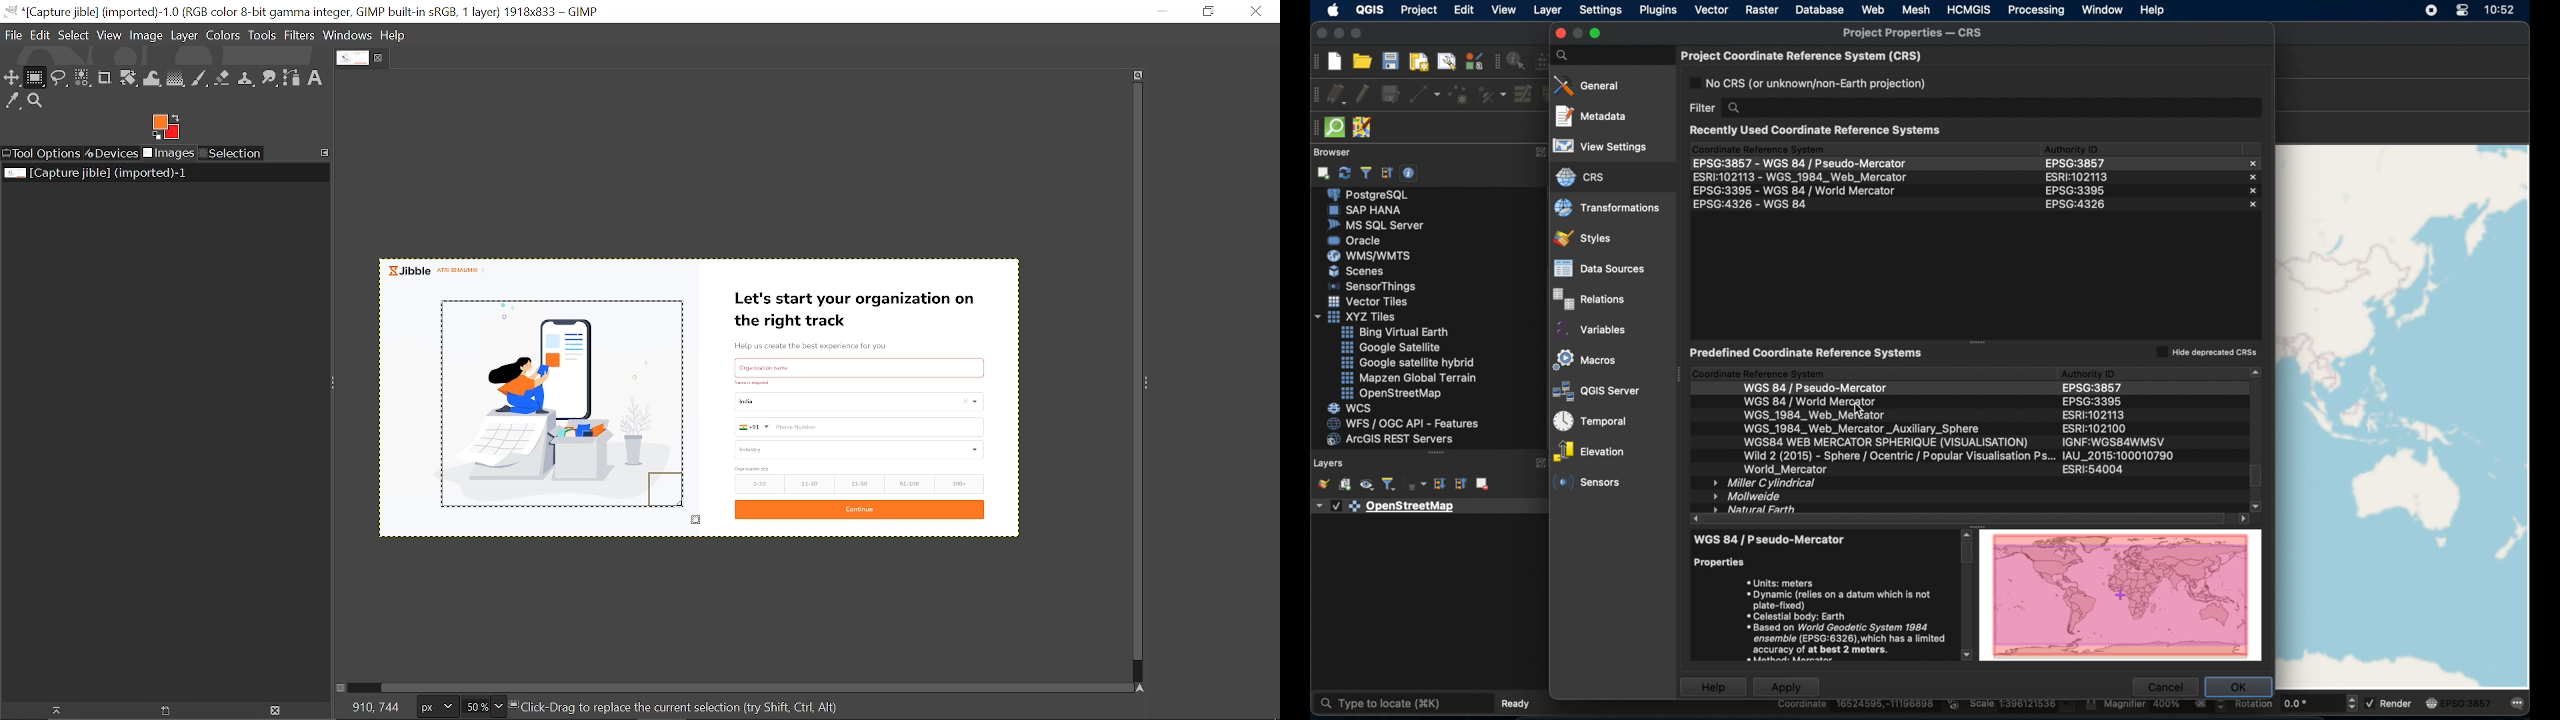 This screenshot has width=2576, height=728. What do you see at coordinates (2094, 373) in the screenshot?
I see `authority id` at bounding box center [2094, 373].